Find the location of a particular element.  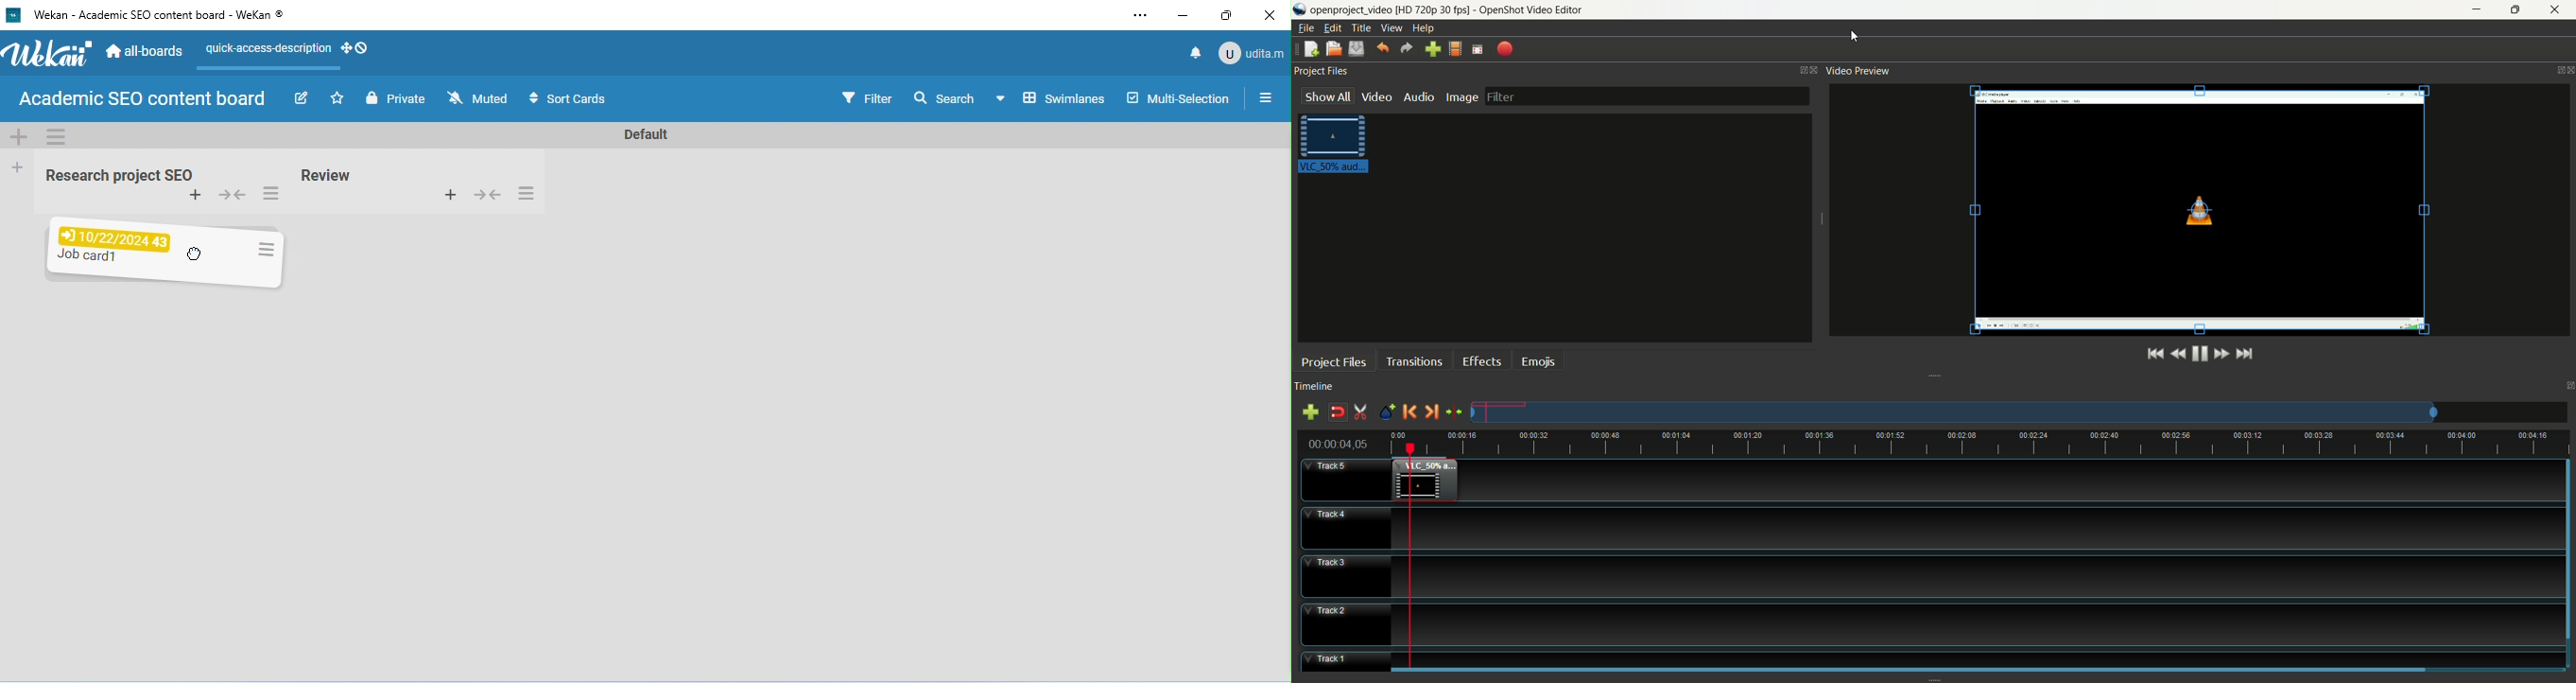

edit is located at coordinates (304, 100).